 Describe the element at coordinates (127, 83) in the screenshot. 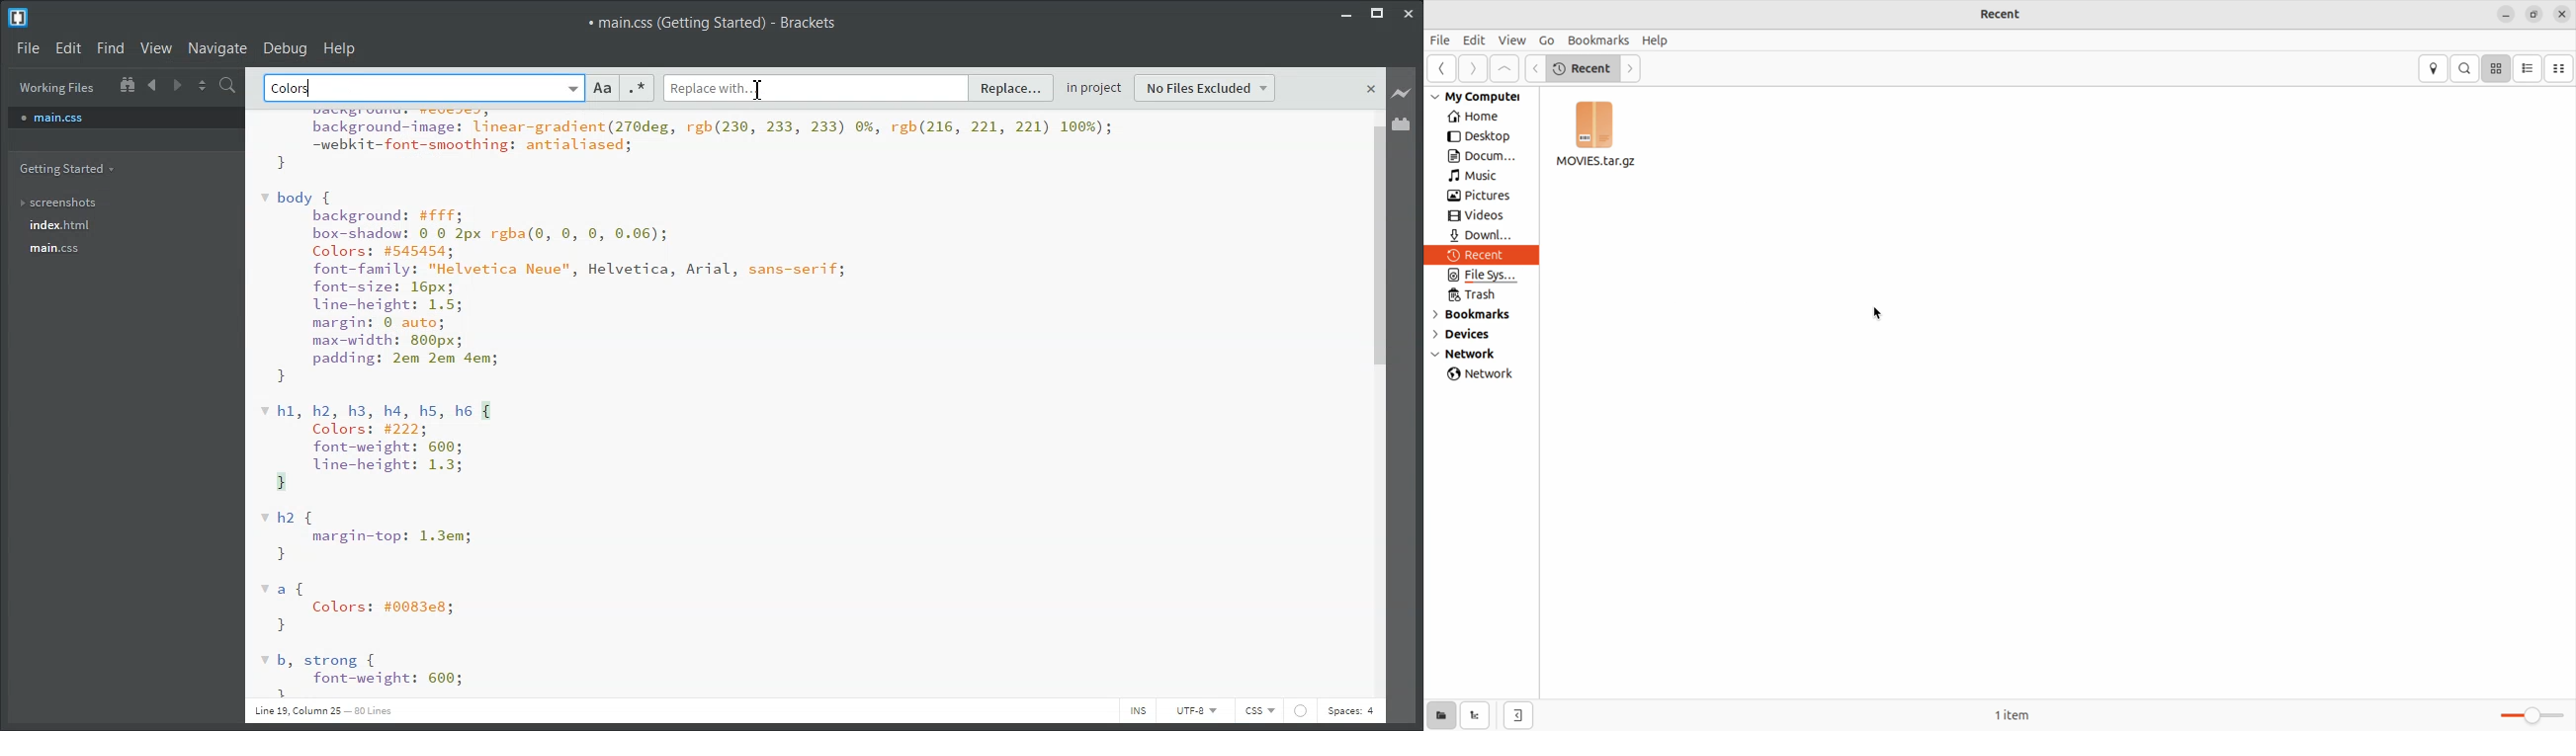

I see `Show In the file tree` at that location.